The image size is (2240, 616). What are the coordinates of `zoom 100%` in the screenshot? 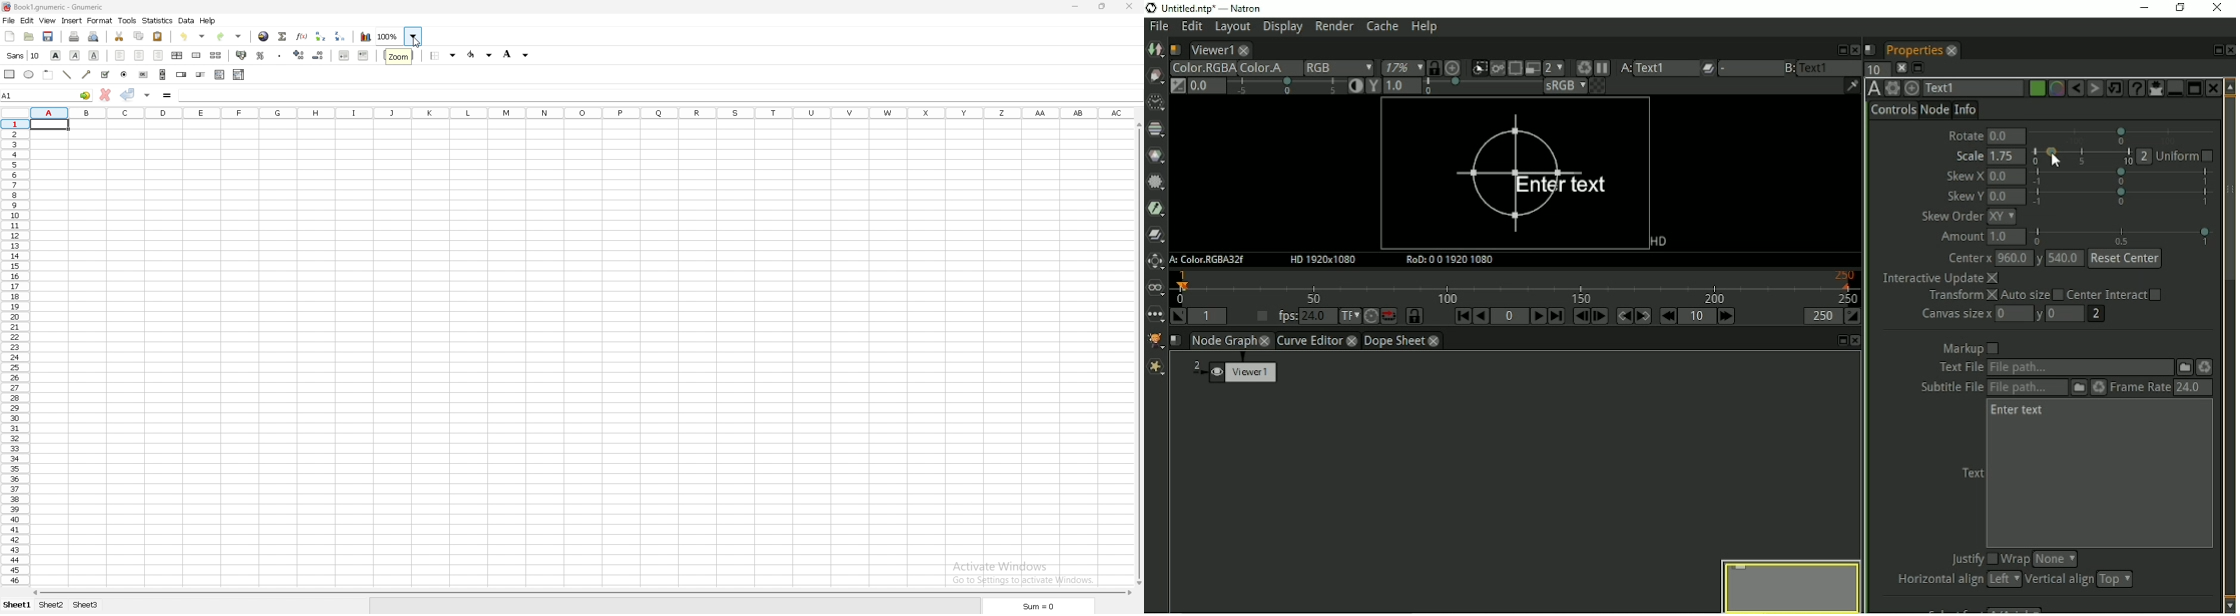 It's located at (387, 36).